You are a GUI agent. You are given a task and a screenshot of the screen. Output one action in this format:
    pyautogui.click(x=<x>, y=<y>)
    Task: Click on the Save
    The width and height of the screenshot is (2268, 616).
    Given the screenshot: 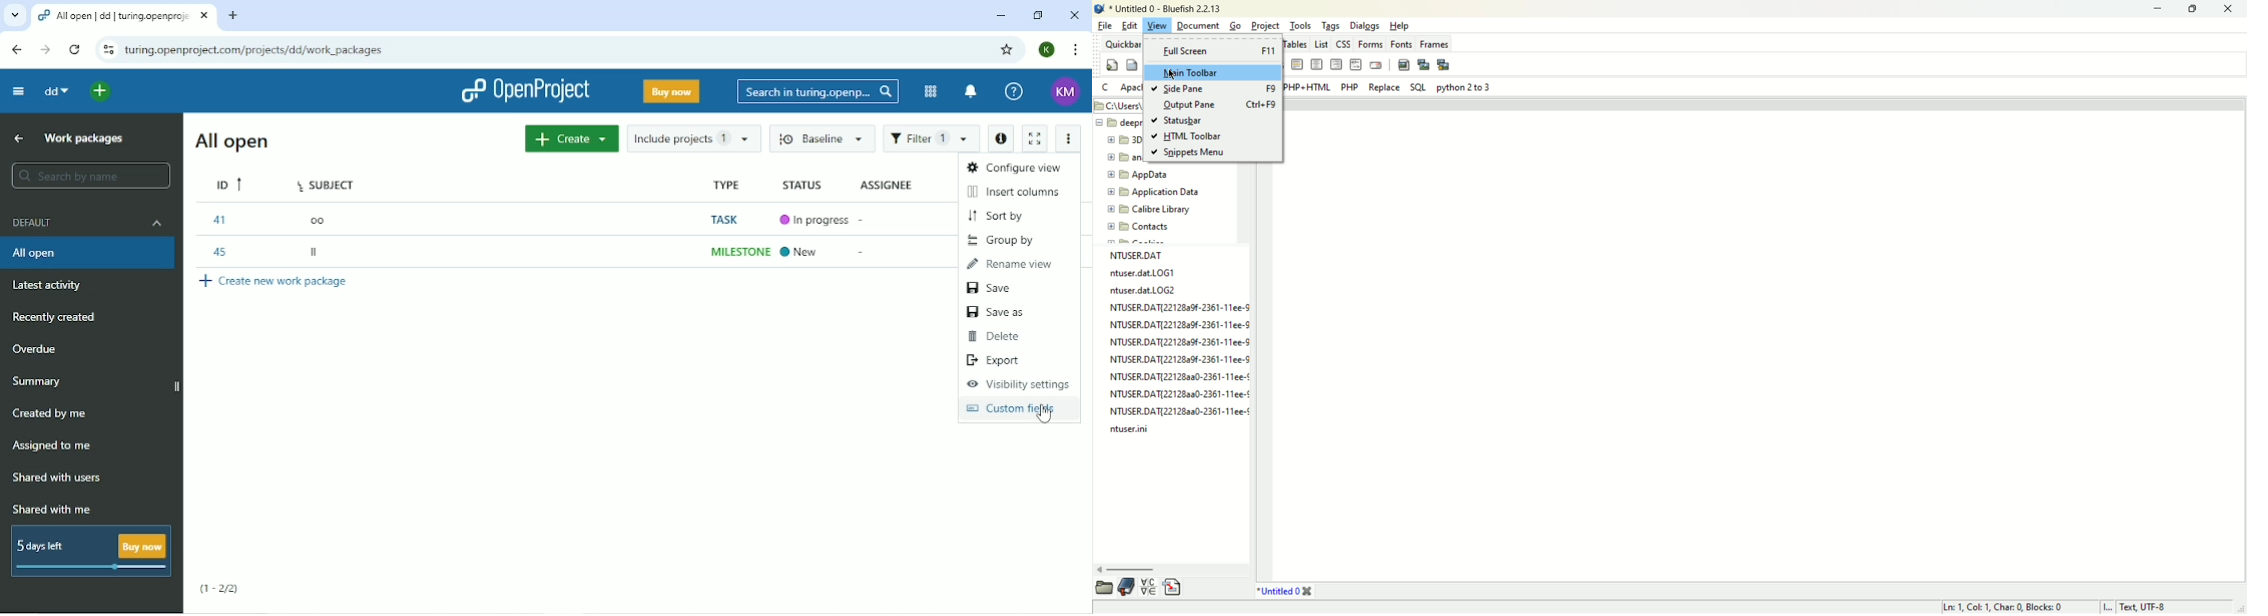 What is the action you would take?
    pyautogui.click(x=989, y=289)
    